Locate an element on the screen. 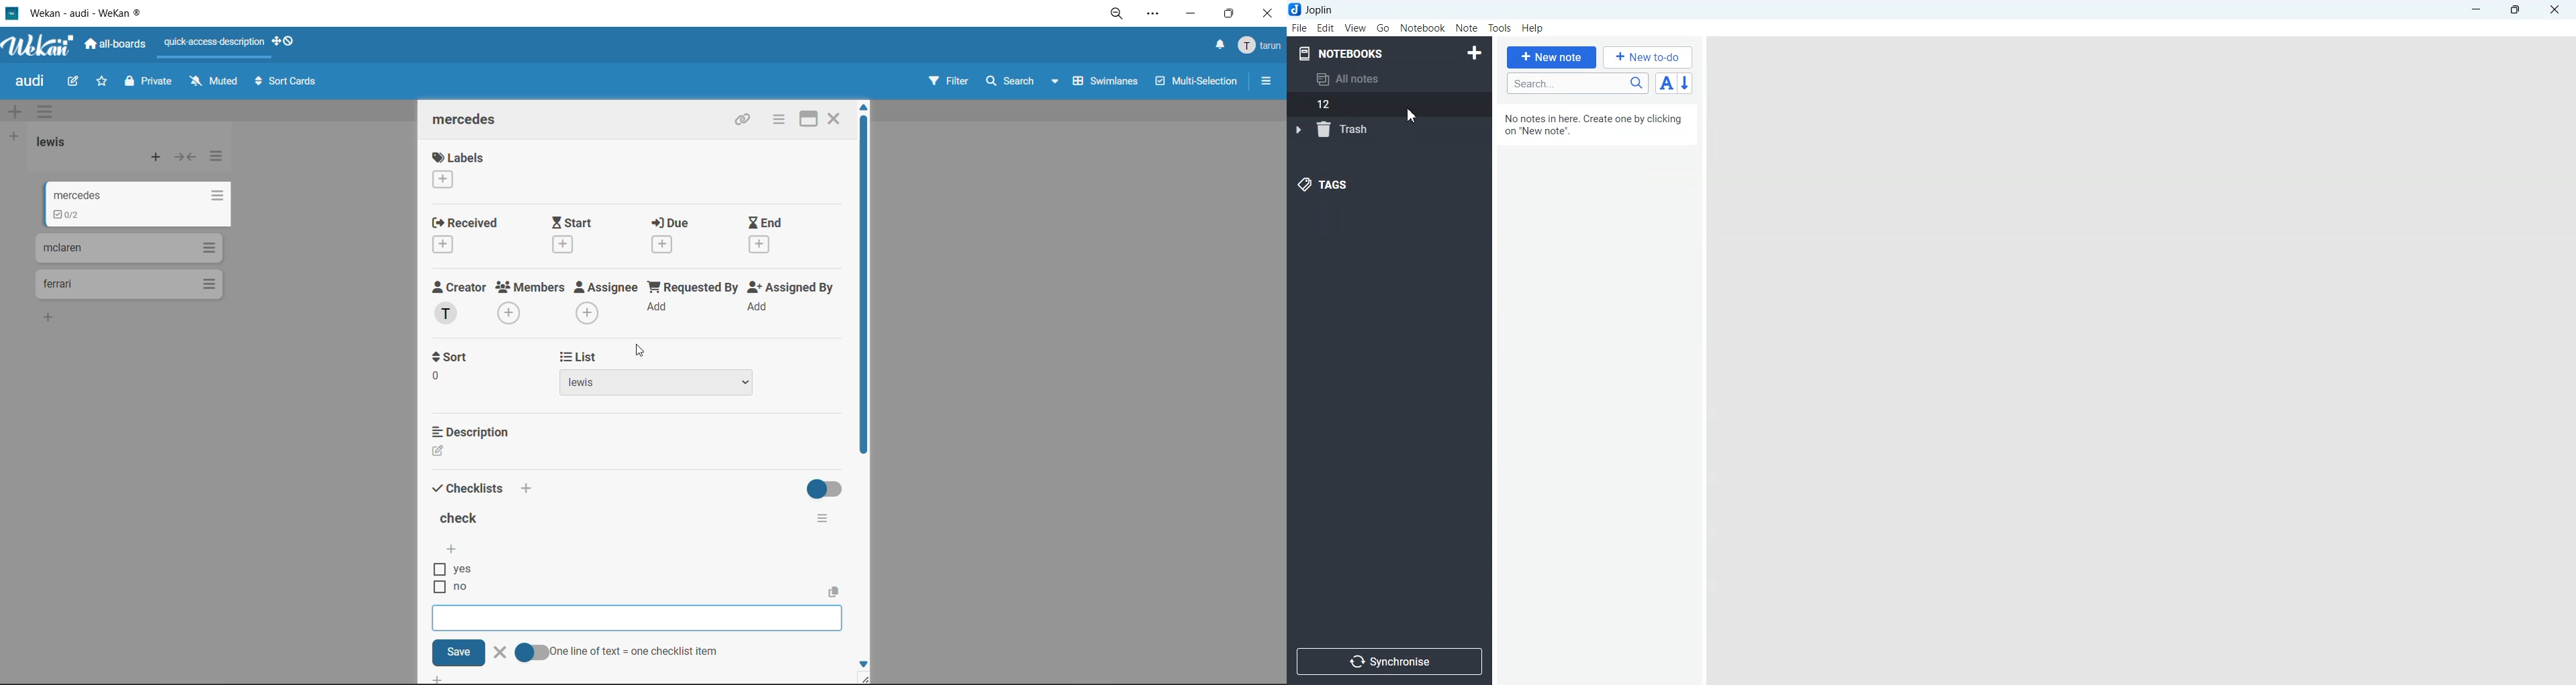 The height and width of the screenshot is (700, 2576). Toggle sort order field is located at coordinates (1666, 83).